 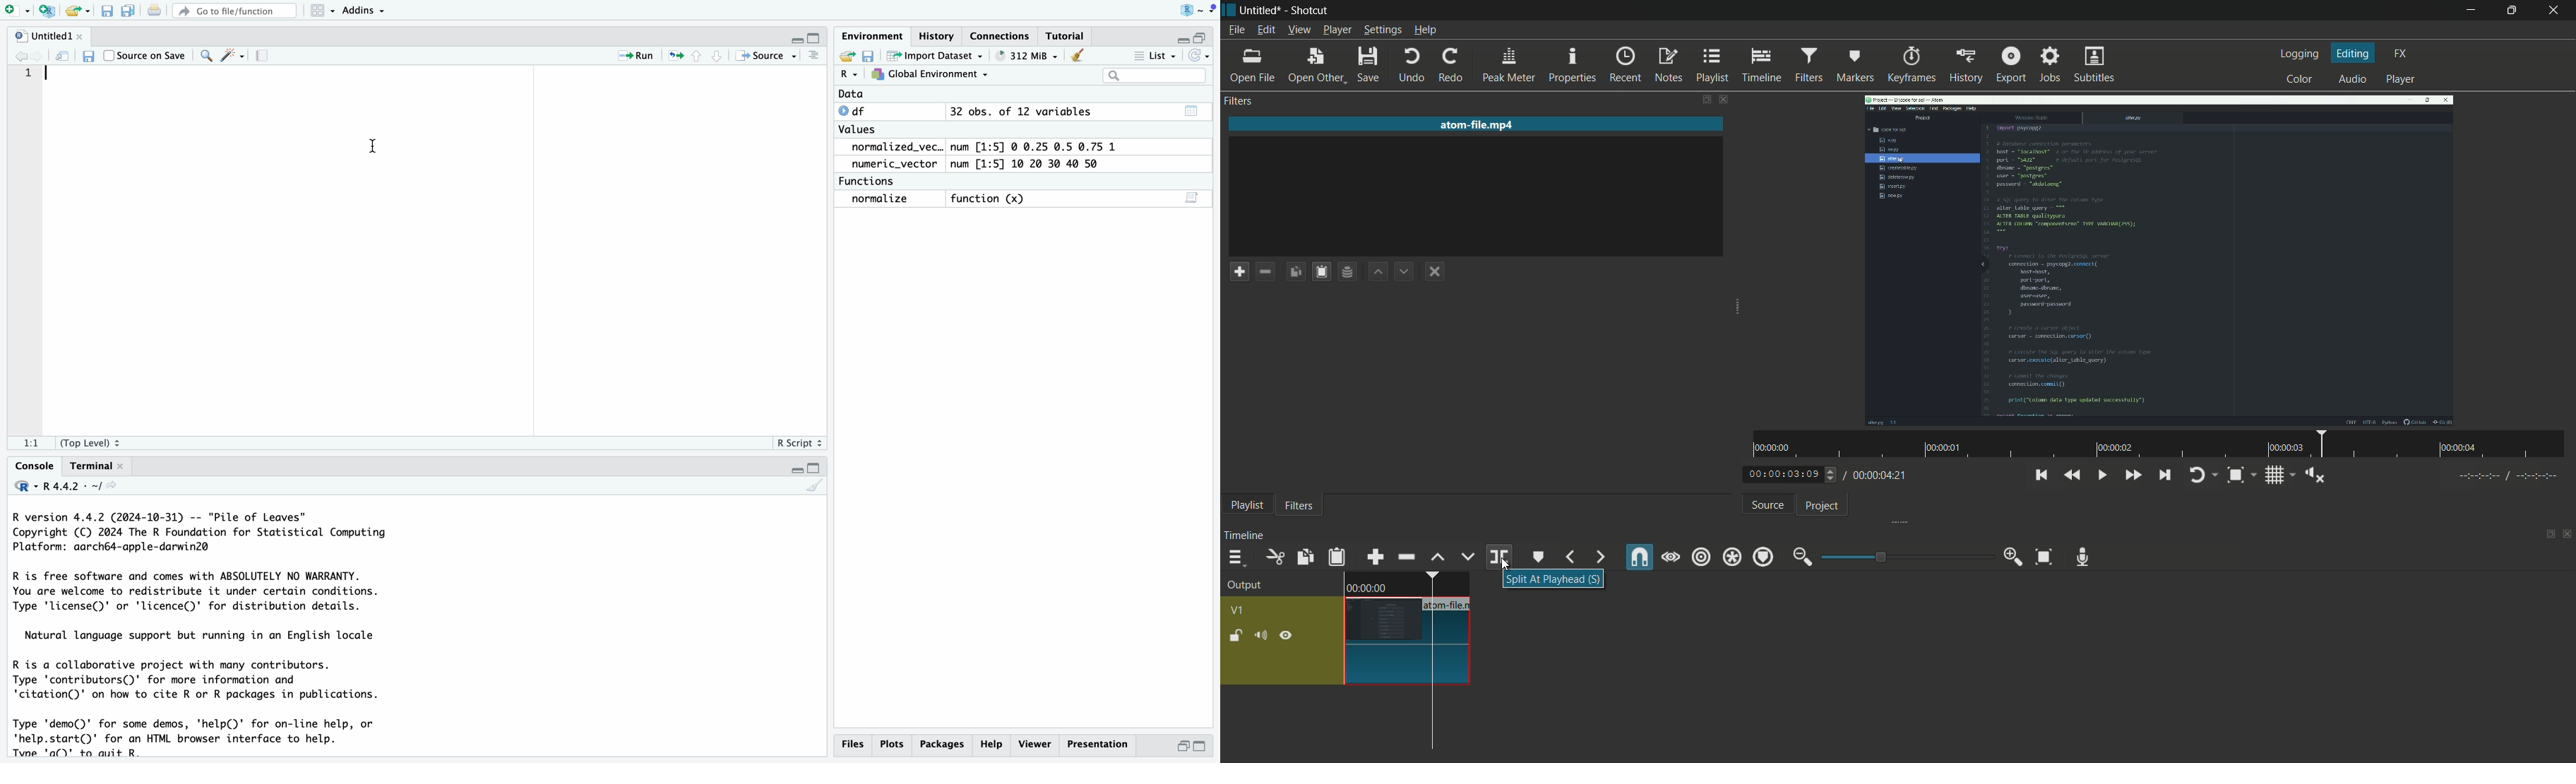 What do you see at coordinates (1438, 557) in the screenshot?
I see `lift` at bounding box center [1438, 557].